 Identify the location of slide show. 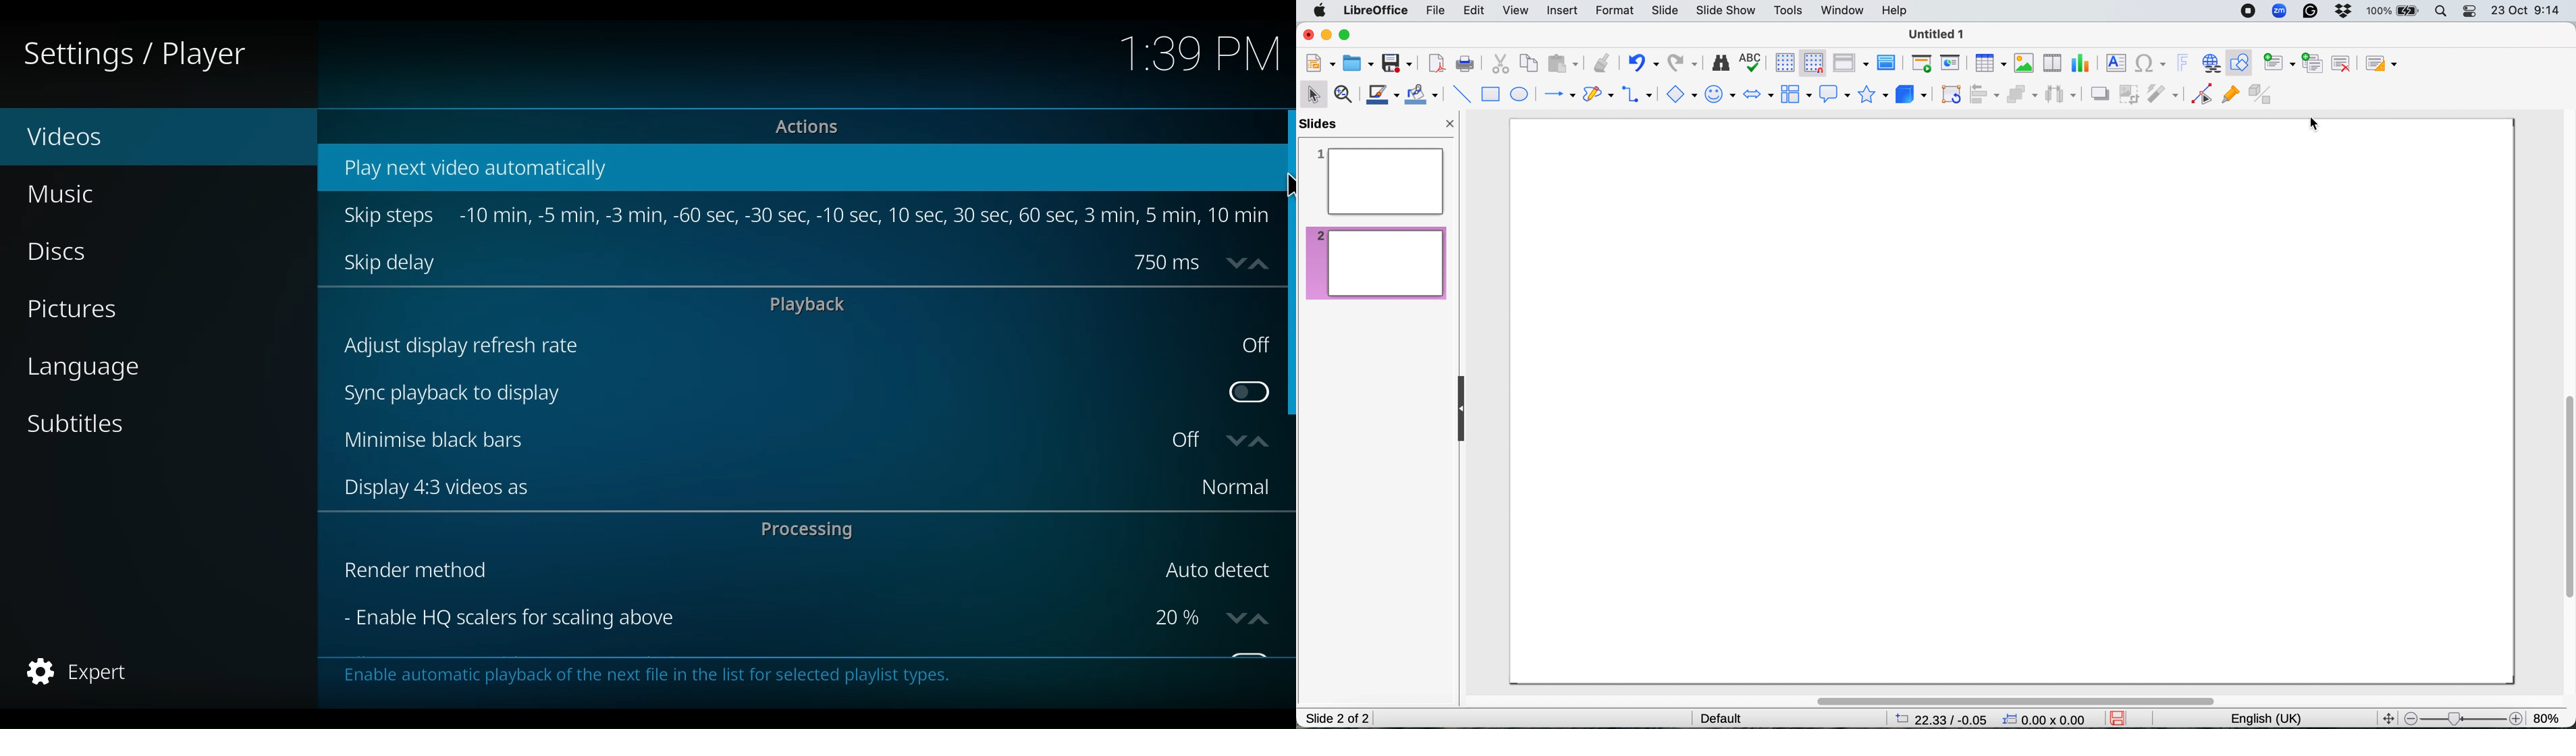
(1728, 11).